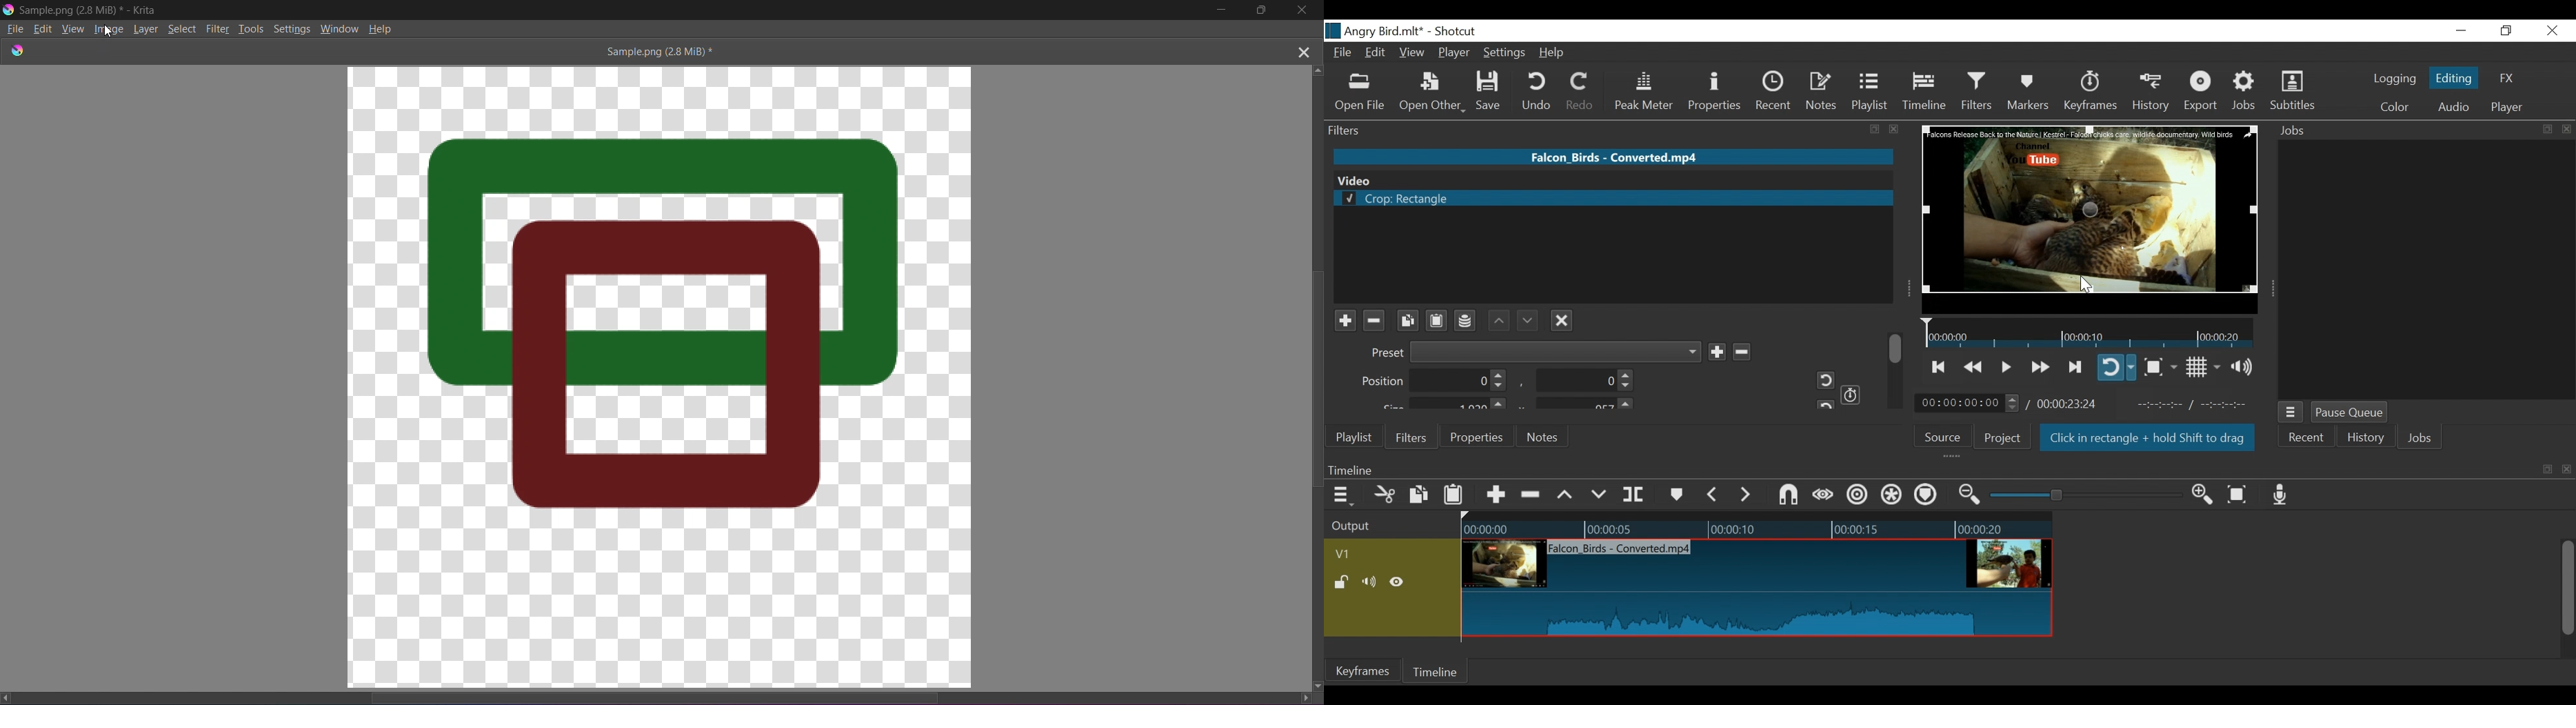 Image resolution: width=2576 pixels, height=728 pixels. I want to click on Stopwatch, so click(1852, 394).